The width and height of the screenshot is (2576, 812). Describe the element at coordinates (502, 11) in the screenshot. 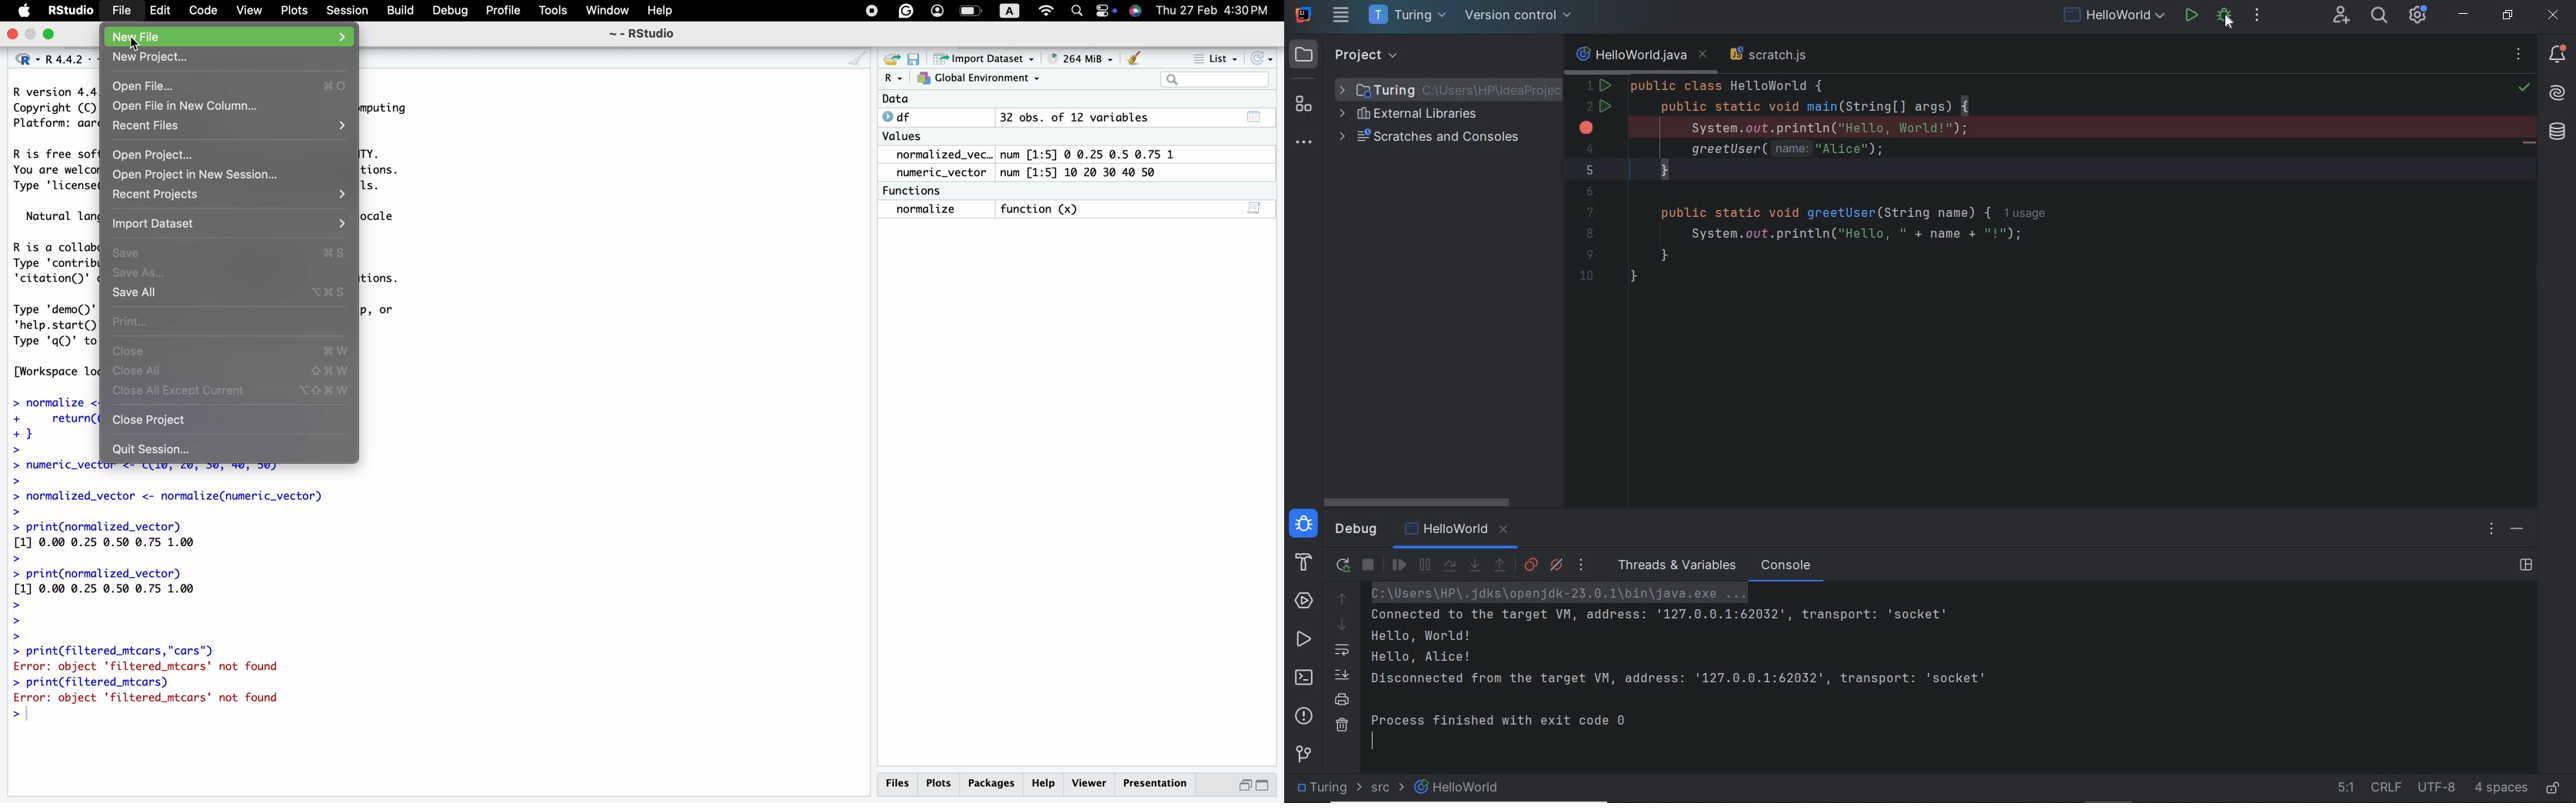

I see `profile` at that location.